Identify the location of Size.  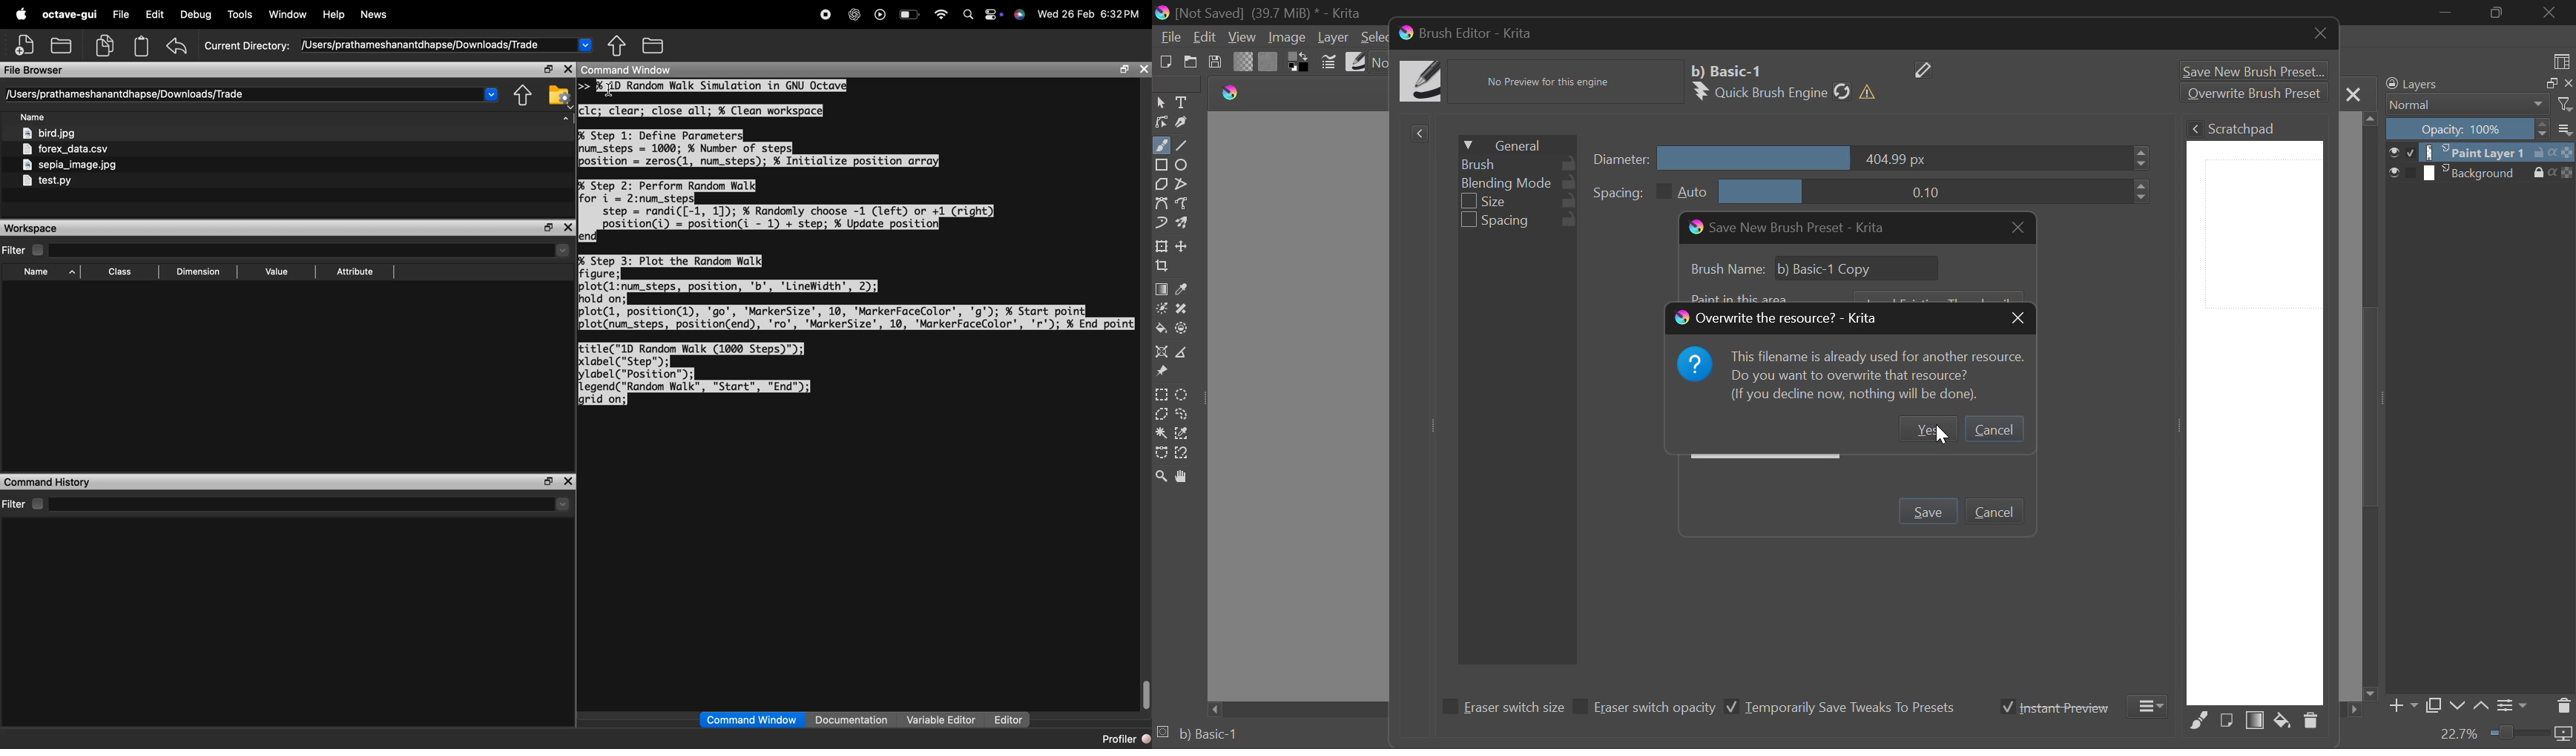
(1520, 202).